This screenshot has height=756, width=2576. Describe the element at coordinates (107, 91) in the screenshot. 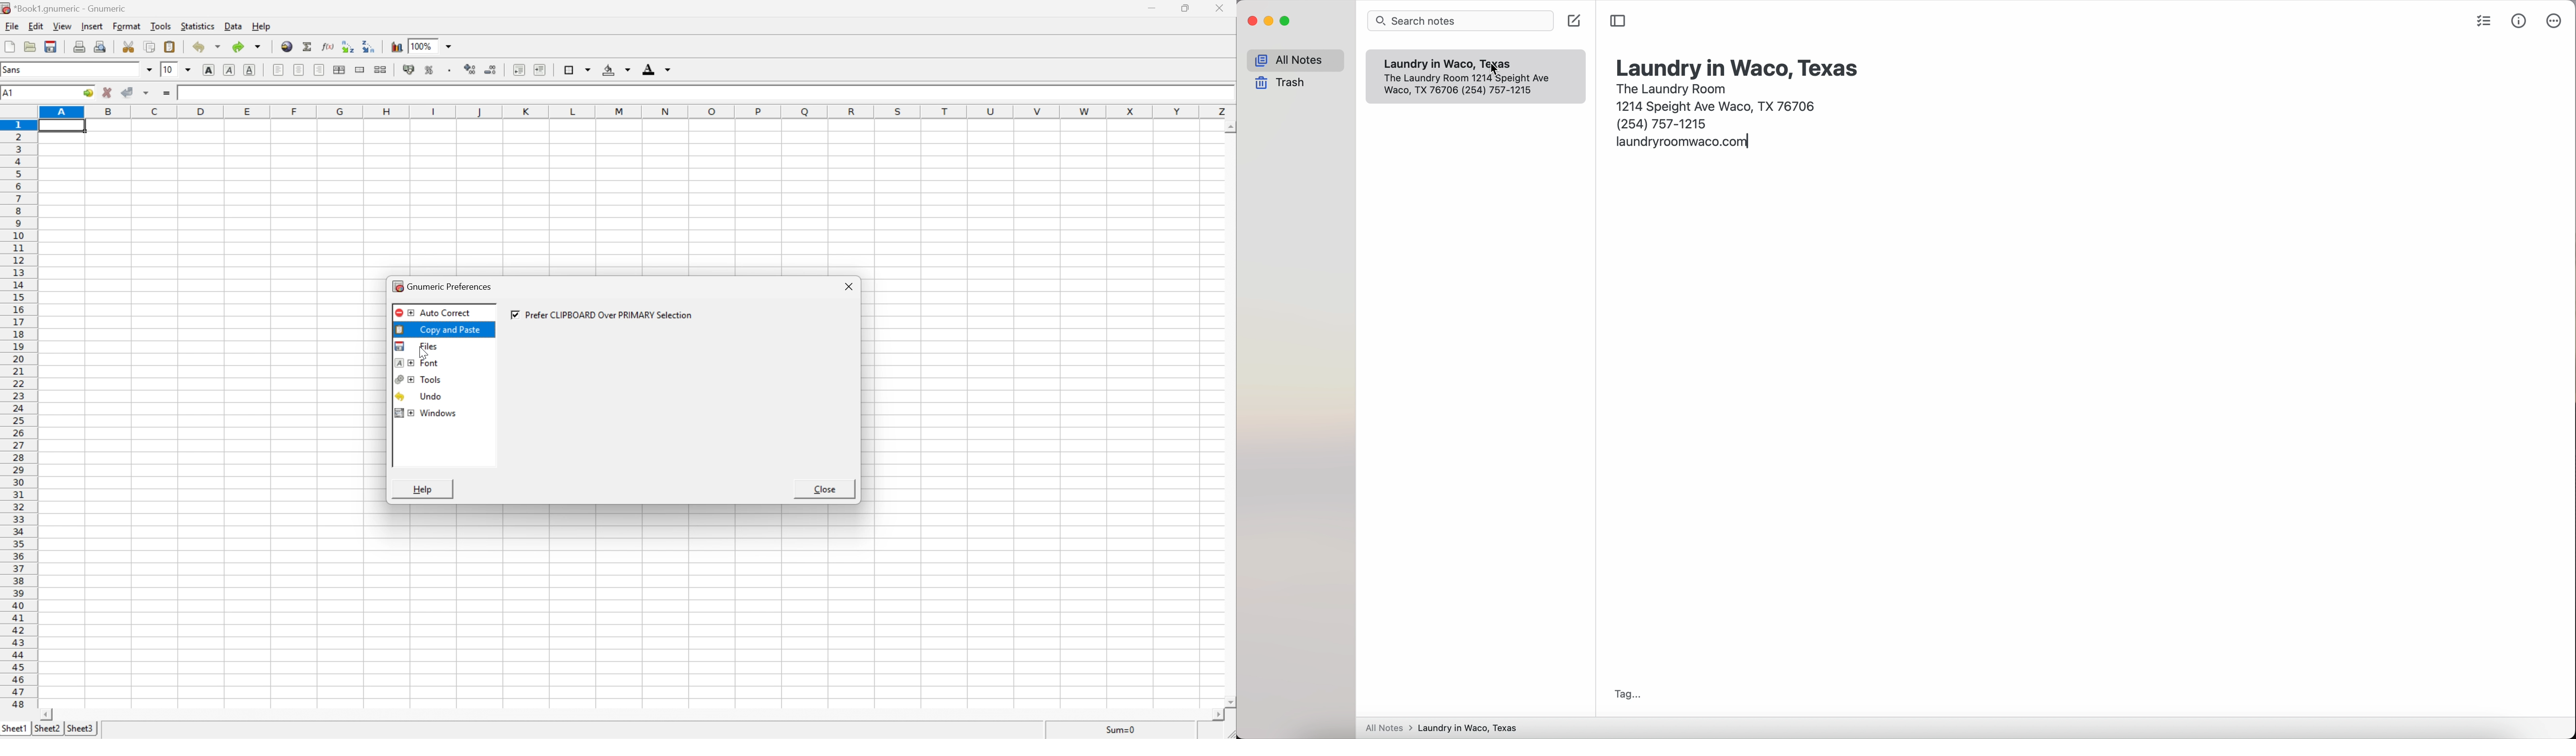

I see `cancel selection` at that location.